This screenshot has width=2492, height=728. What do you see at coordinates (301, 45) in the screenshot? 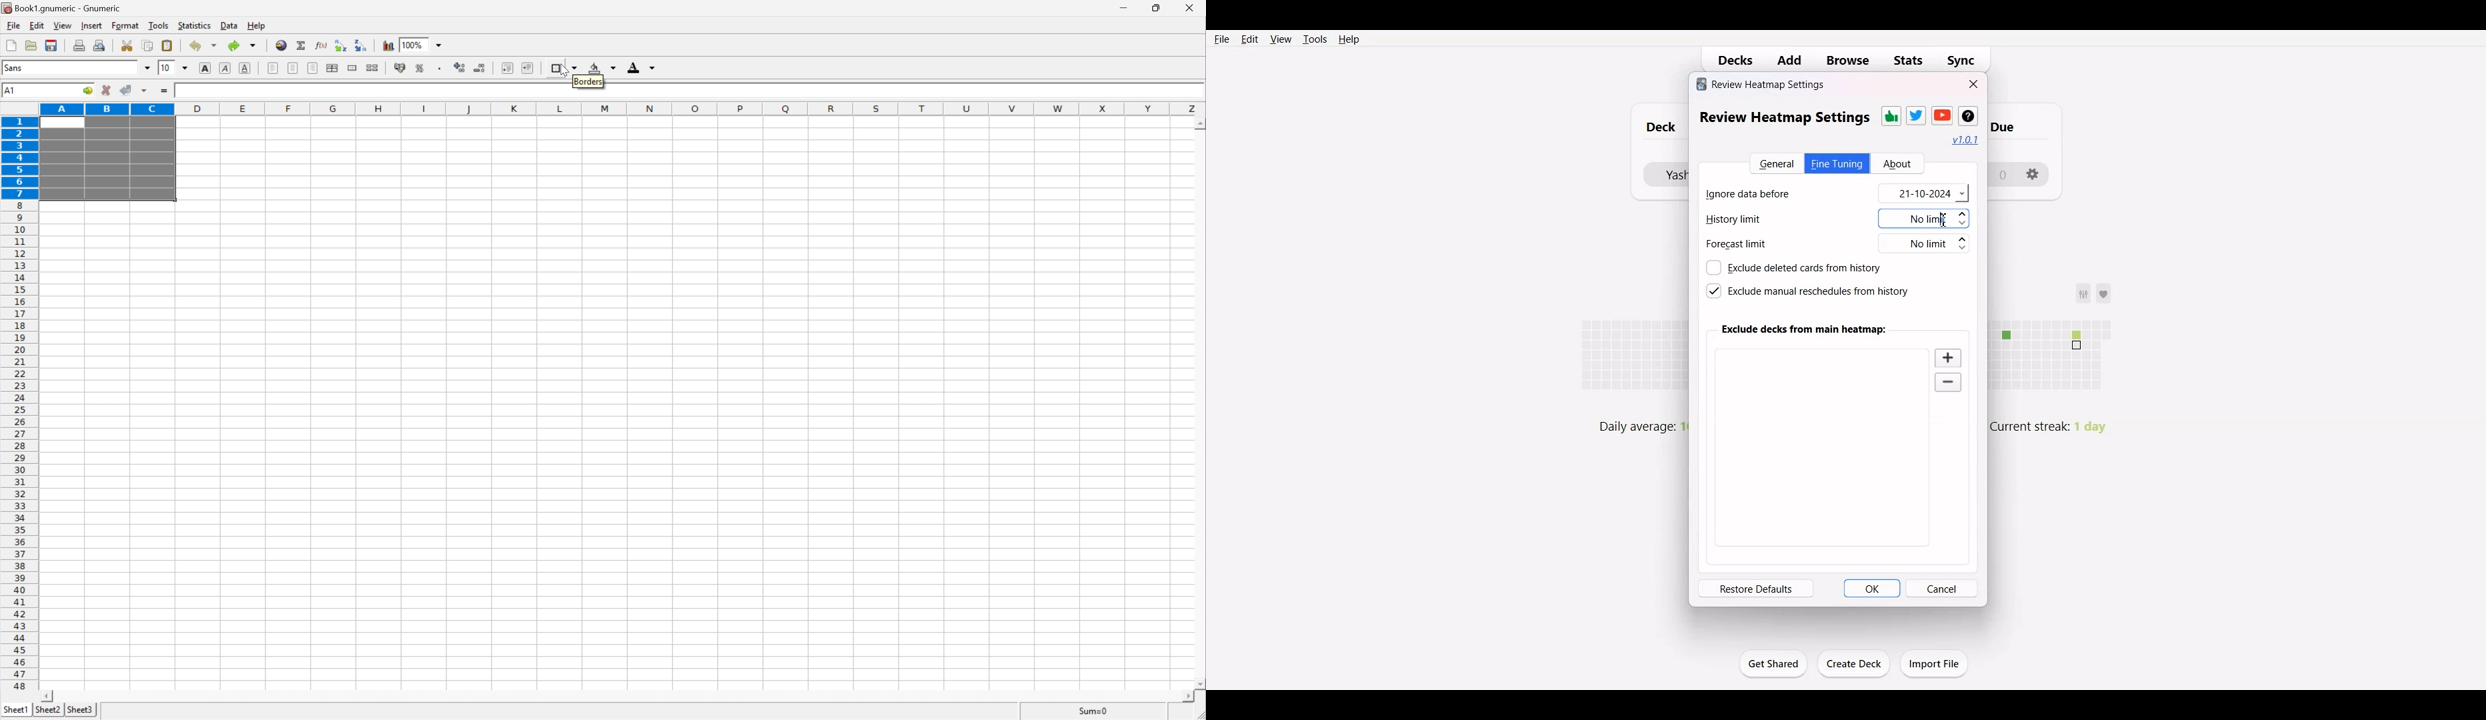
I see `sum in current cell` at bounding box center [301, 45].